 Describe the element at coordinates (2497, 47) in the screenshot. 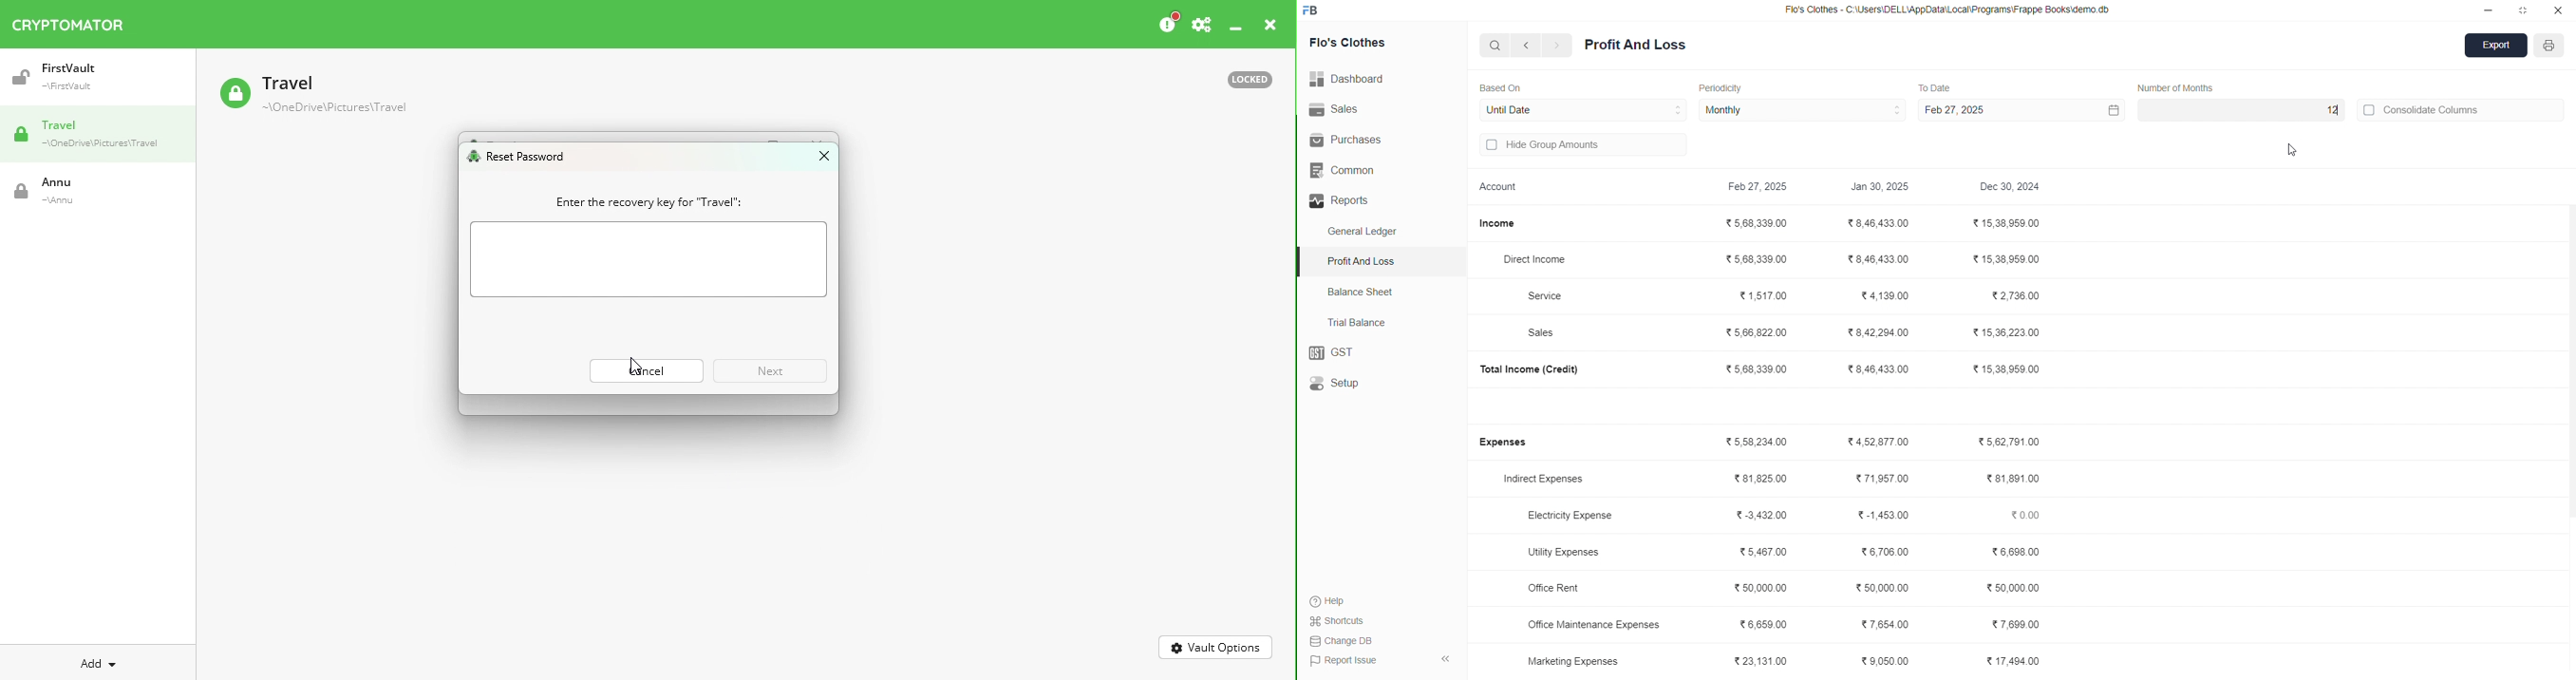

I see `Export` at that location.